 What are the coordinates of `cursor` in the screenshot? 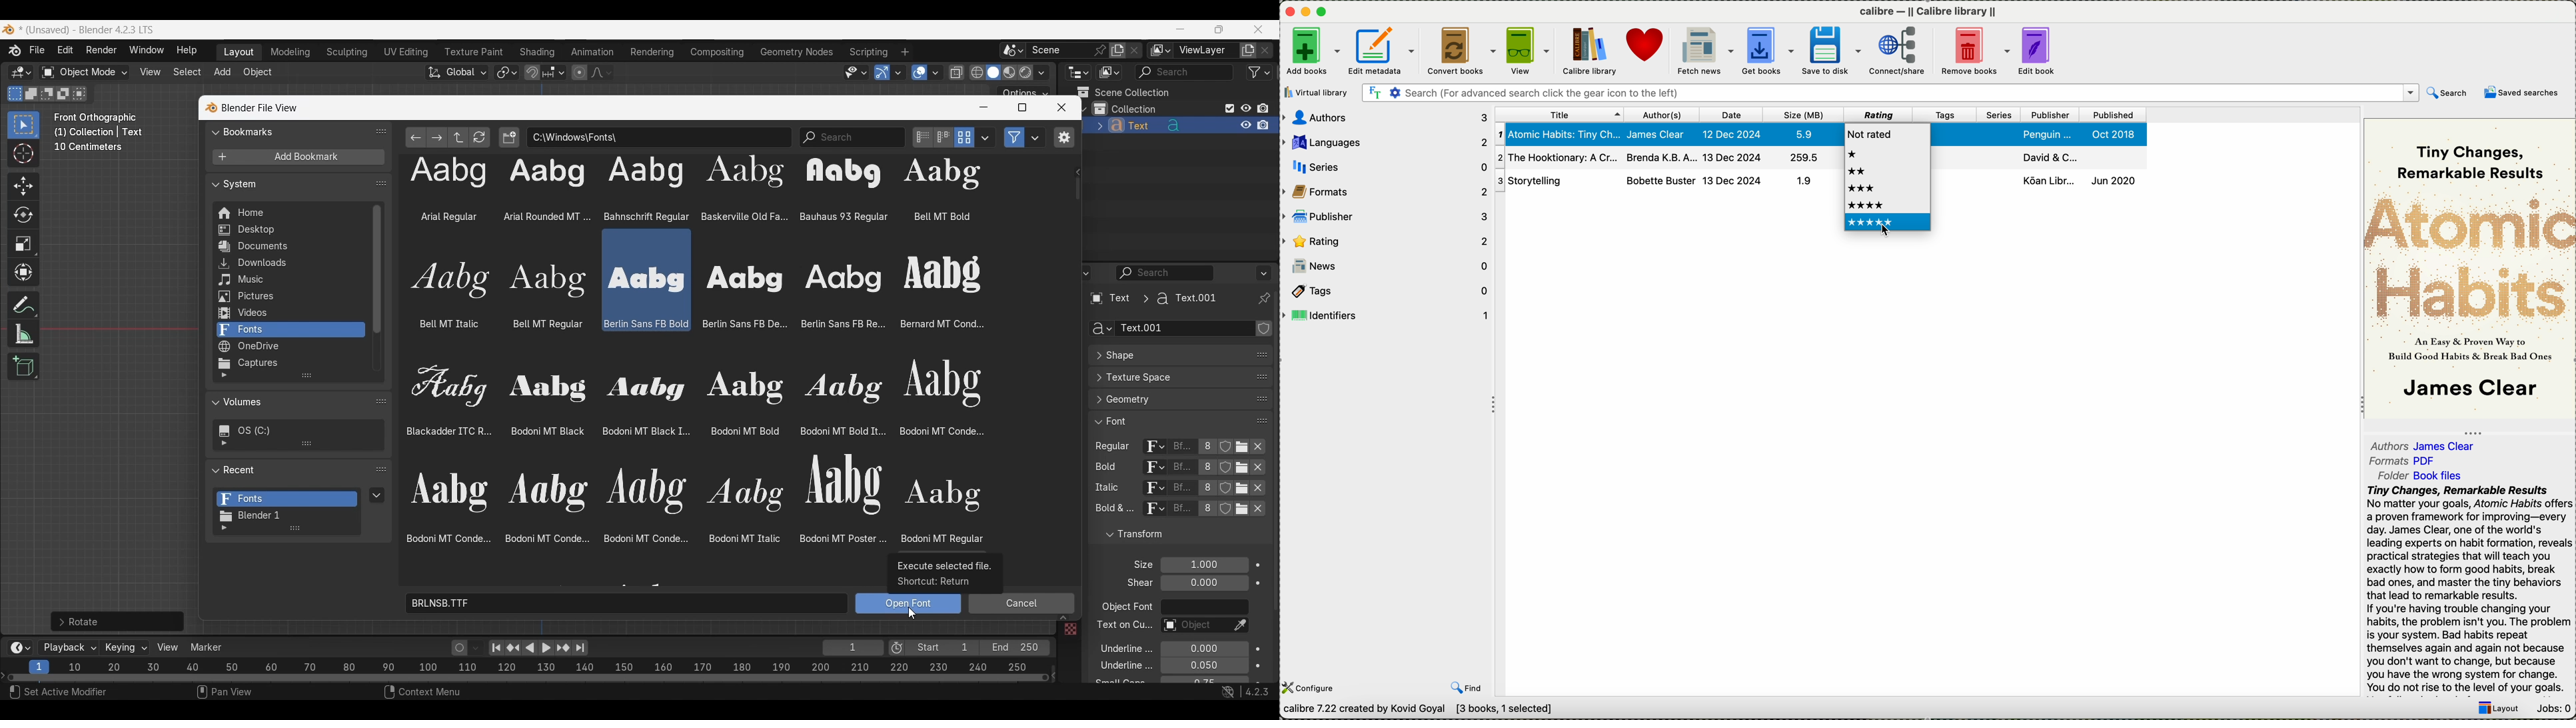 It's located at (1885, 233).